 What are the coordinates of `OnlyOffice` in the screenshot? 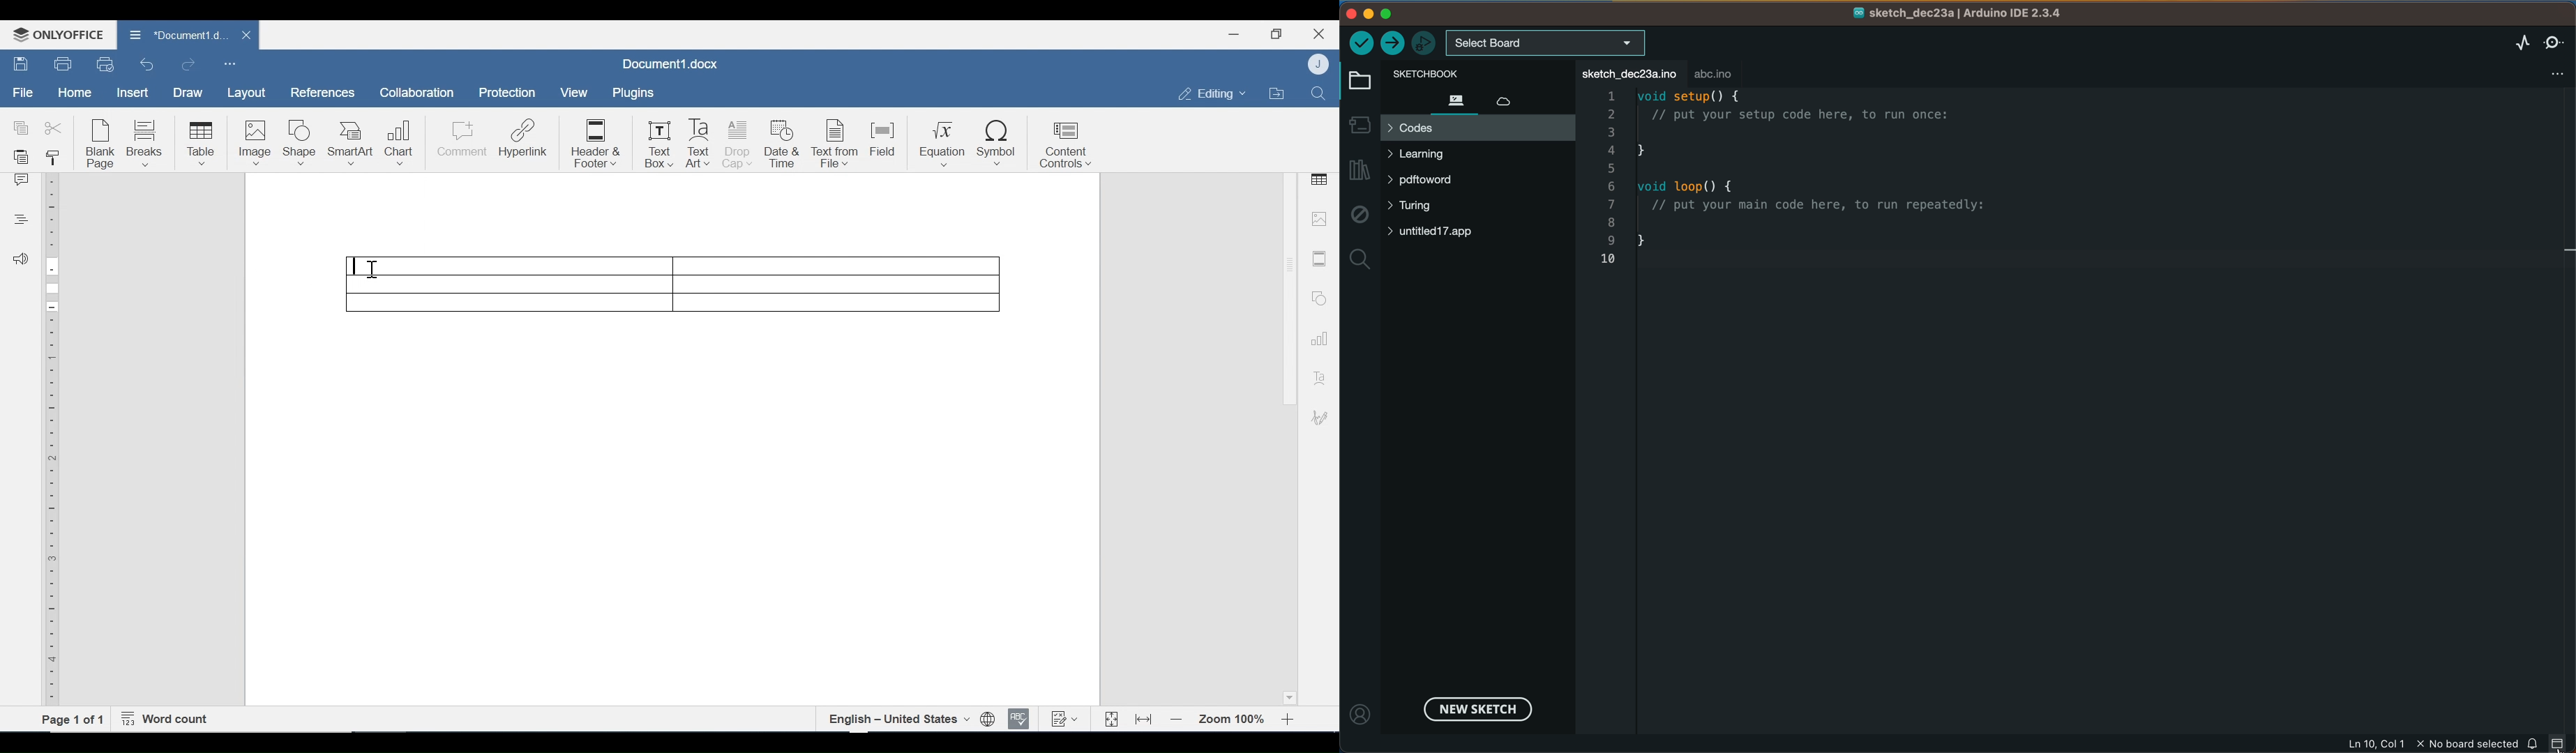 It's located at (56, 34).